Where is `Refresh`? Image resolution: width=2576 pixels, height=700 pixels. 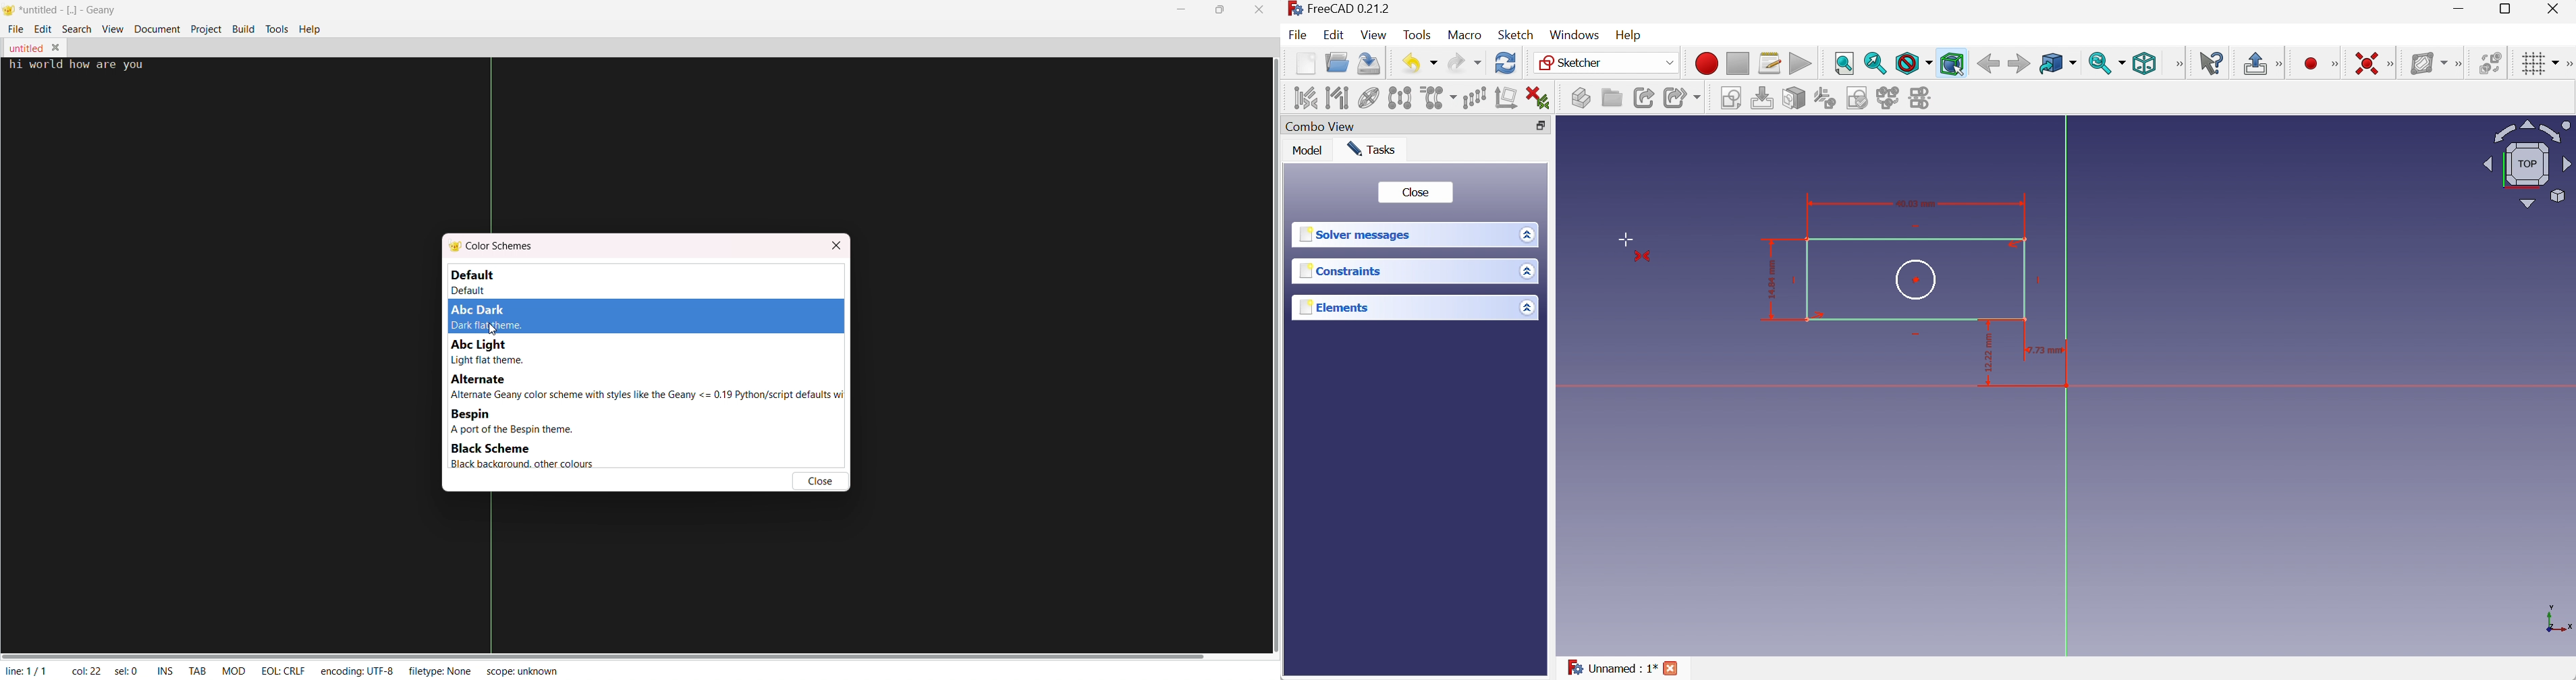
Refresh is located at coordinates (1506, 62).